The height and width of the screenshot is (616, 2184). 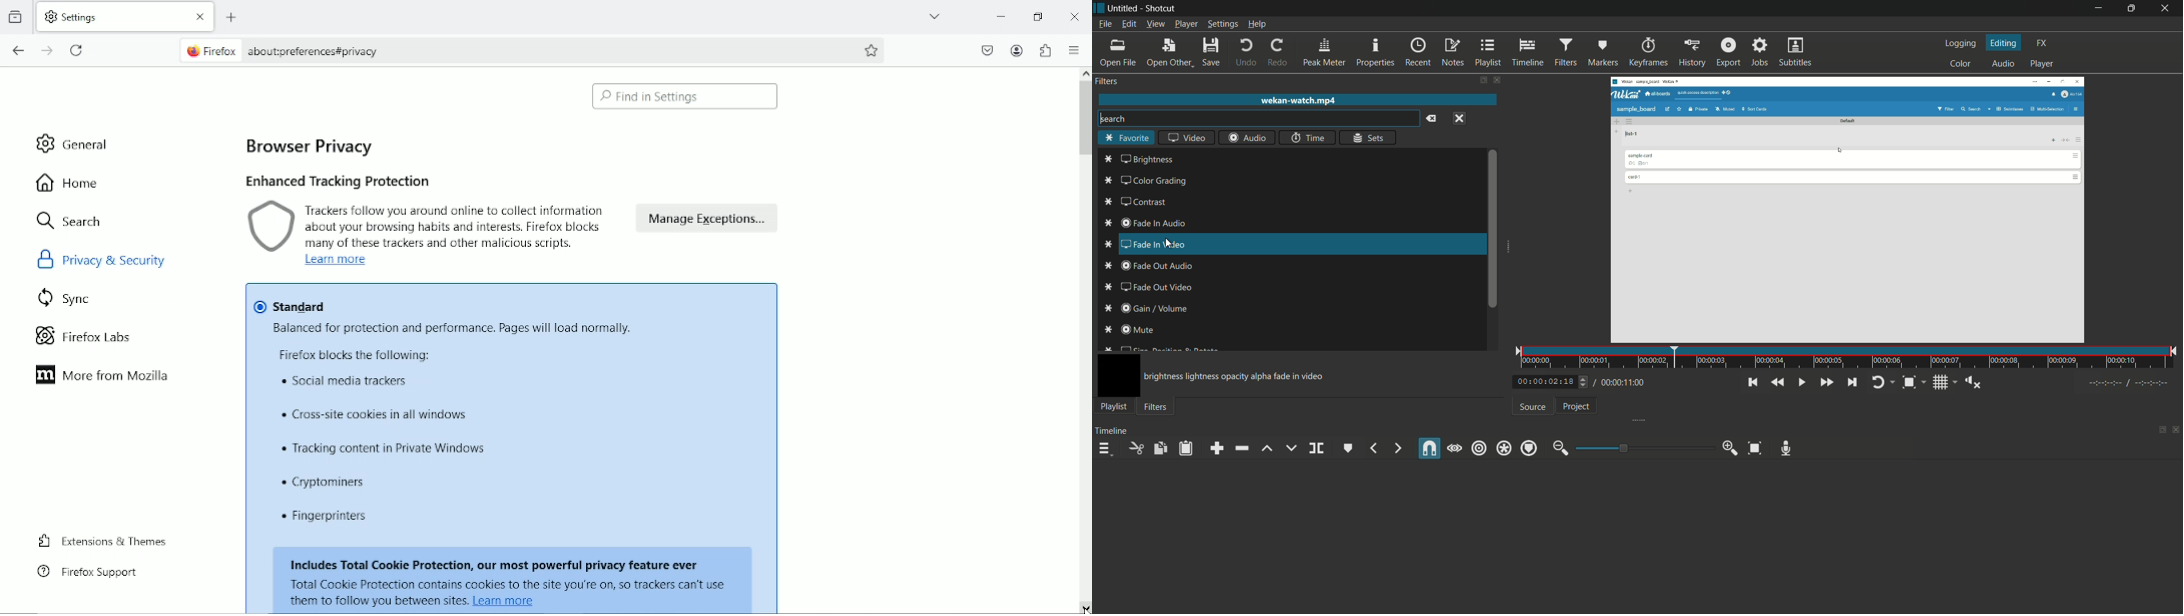 What do you see at coordinates (1114, 406) in the screenshot?
I see `playlist` at bounding box center [1114, 406].